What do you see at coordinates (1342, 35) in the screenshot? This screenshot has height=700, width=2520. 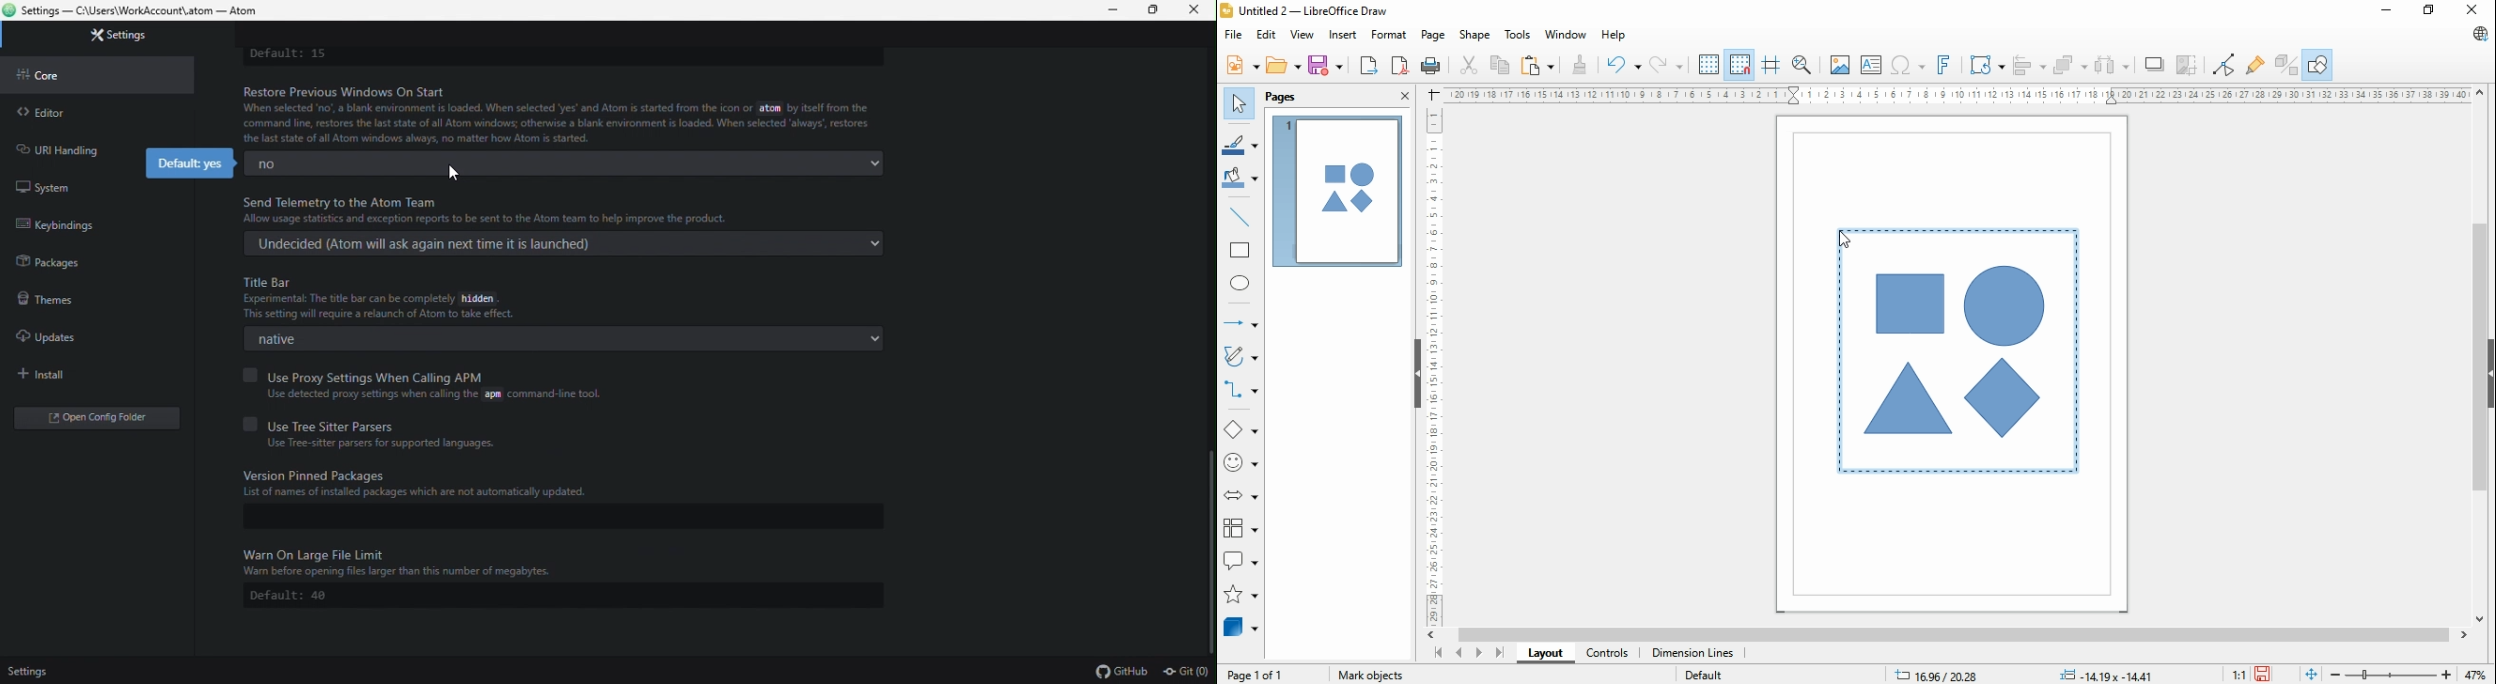 I see `insert` at bounding box center [1342, 35].